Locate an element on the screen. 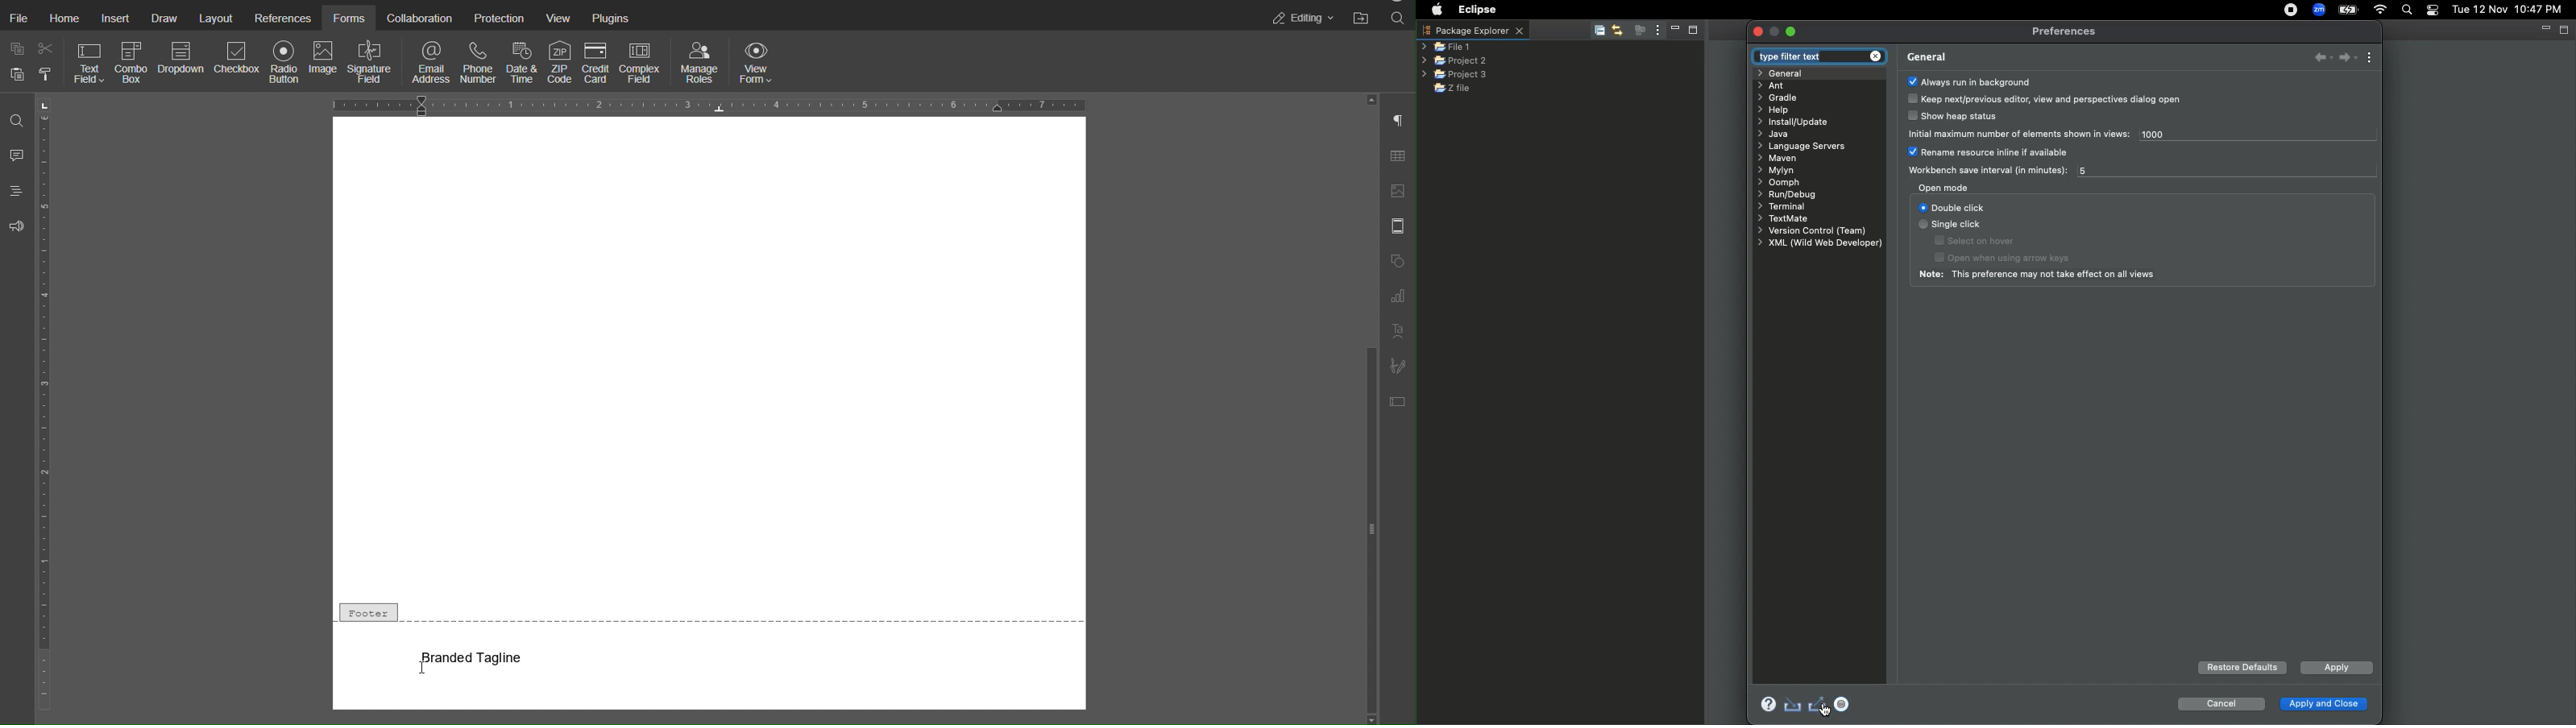 The image size is (2576, 728). Text Field is located at coordinates (89, 64).